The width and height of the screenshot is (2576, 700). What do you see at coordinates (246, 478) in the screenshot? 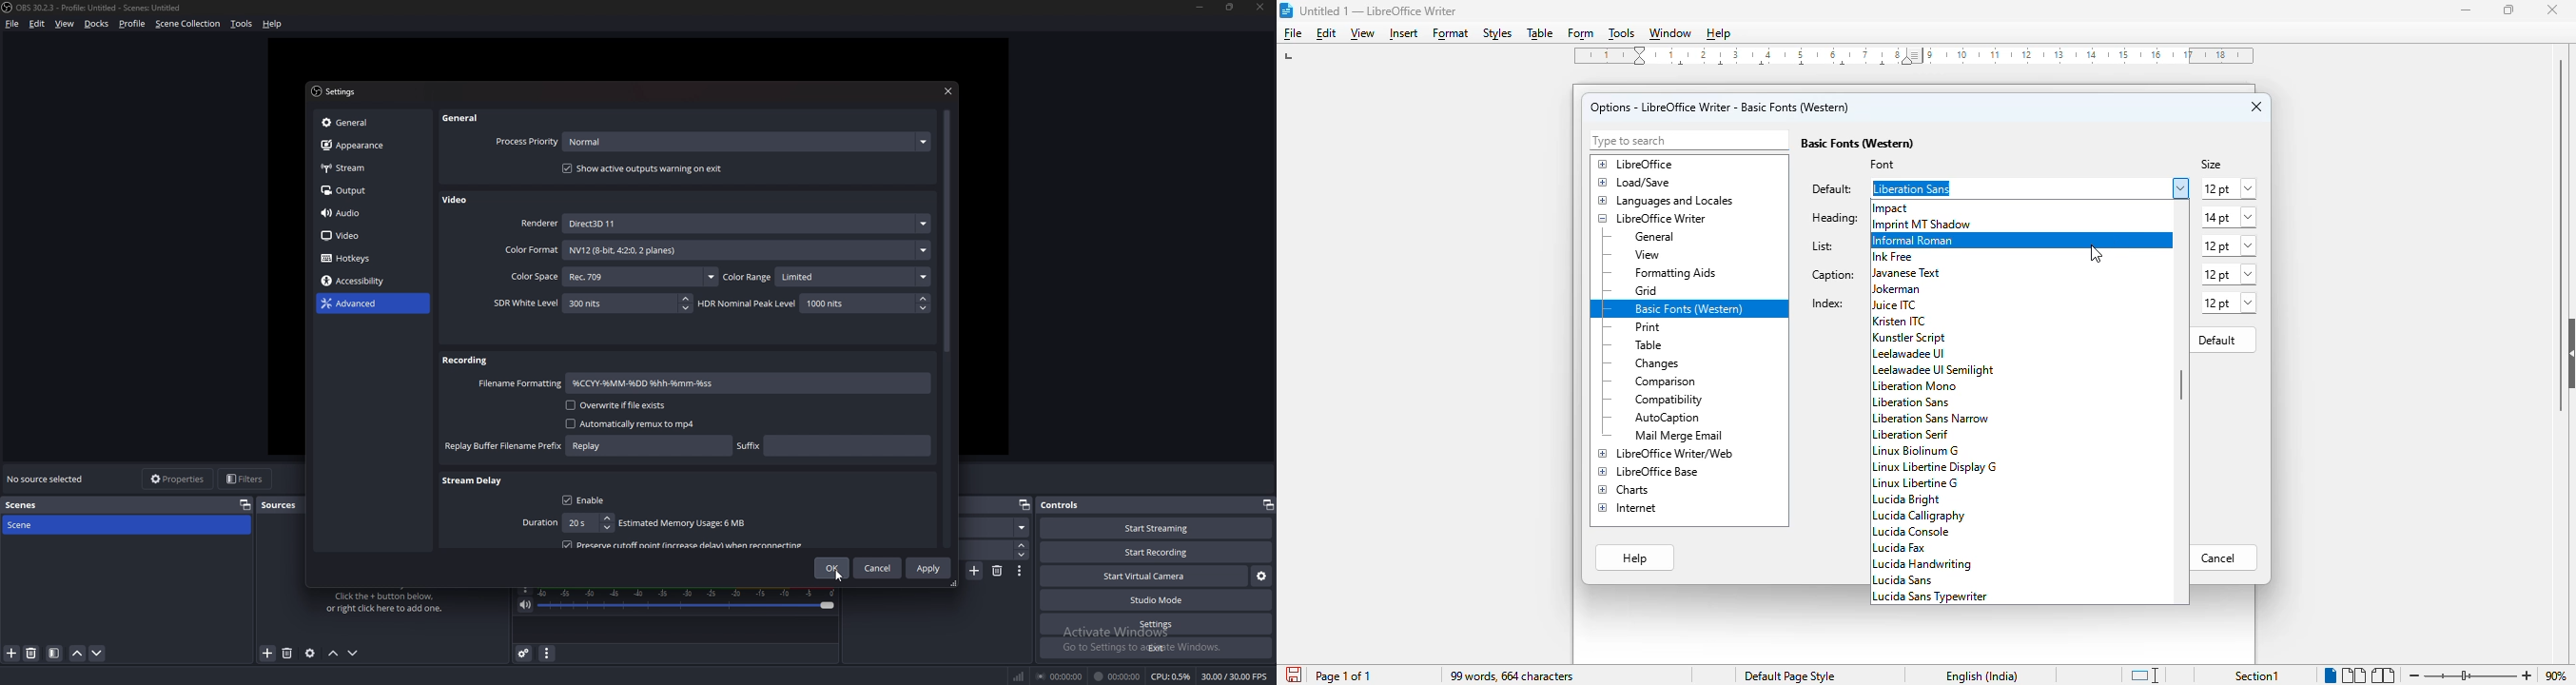
I see `filters` at bounding box center [246, 478].